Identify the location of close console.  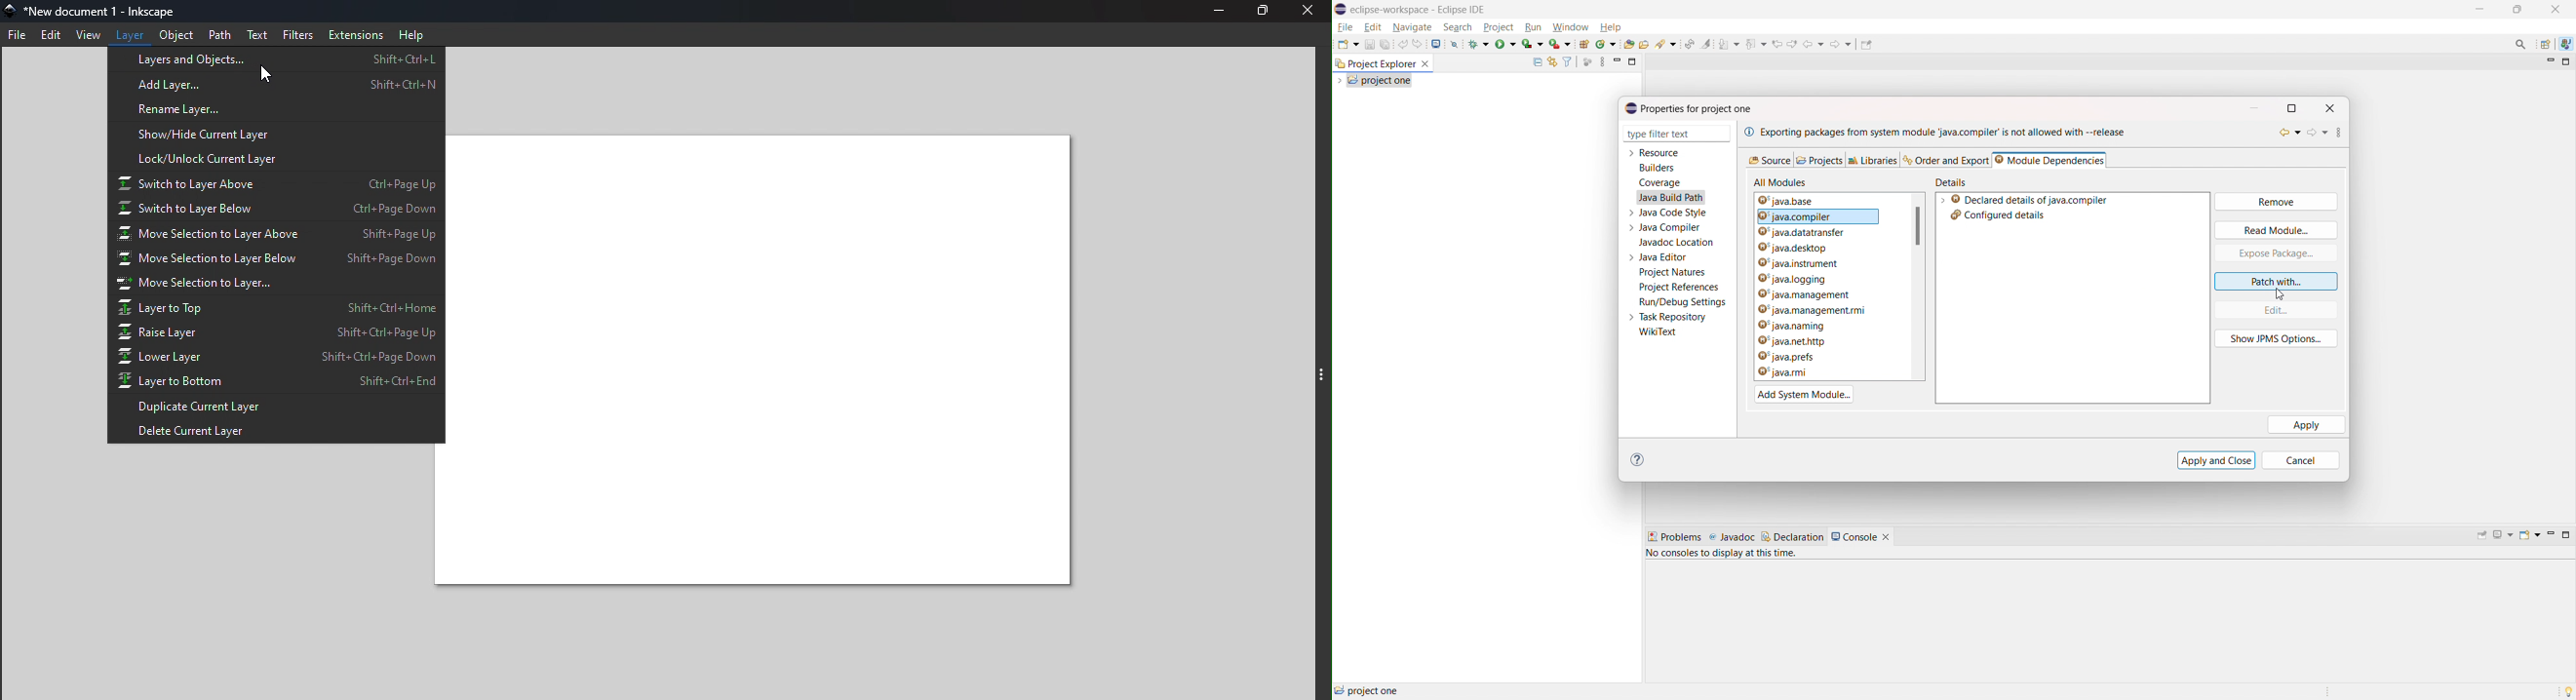
(1886, 537).